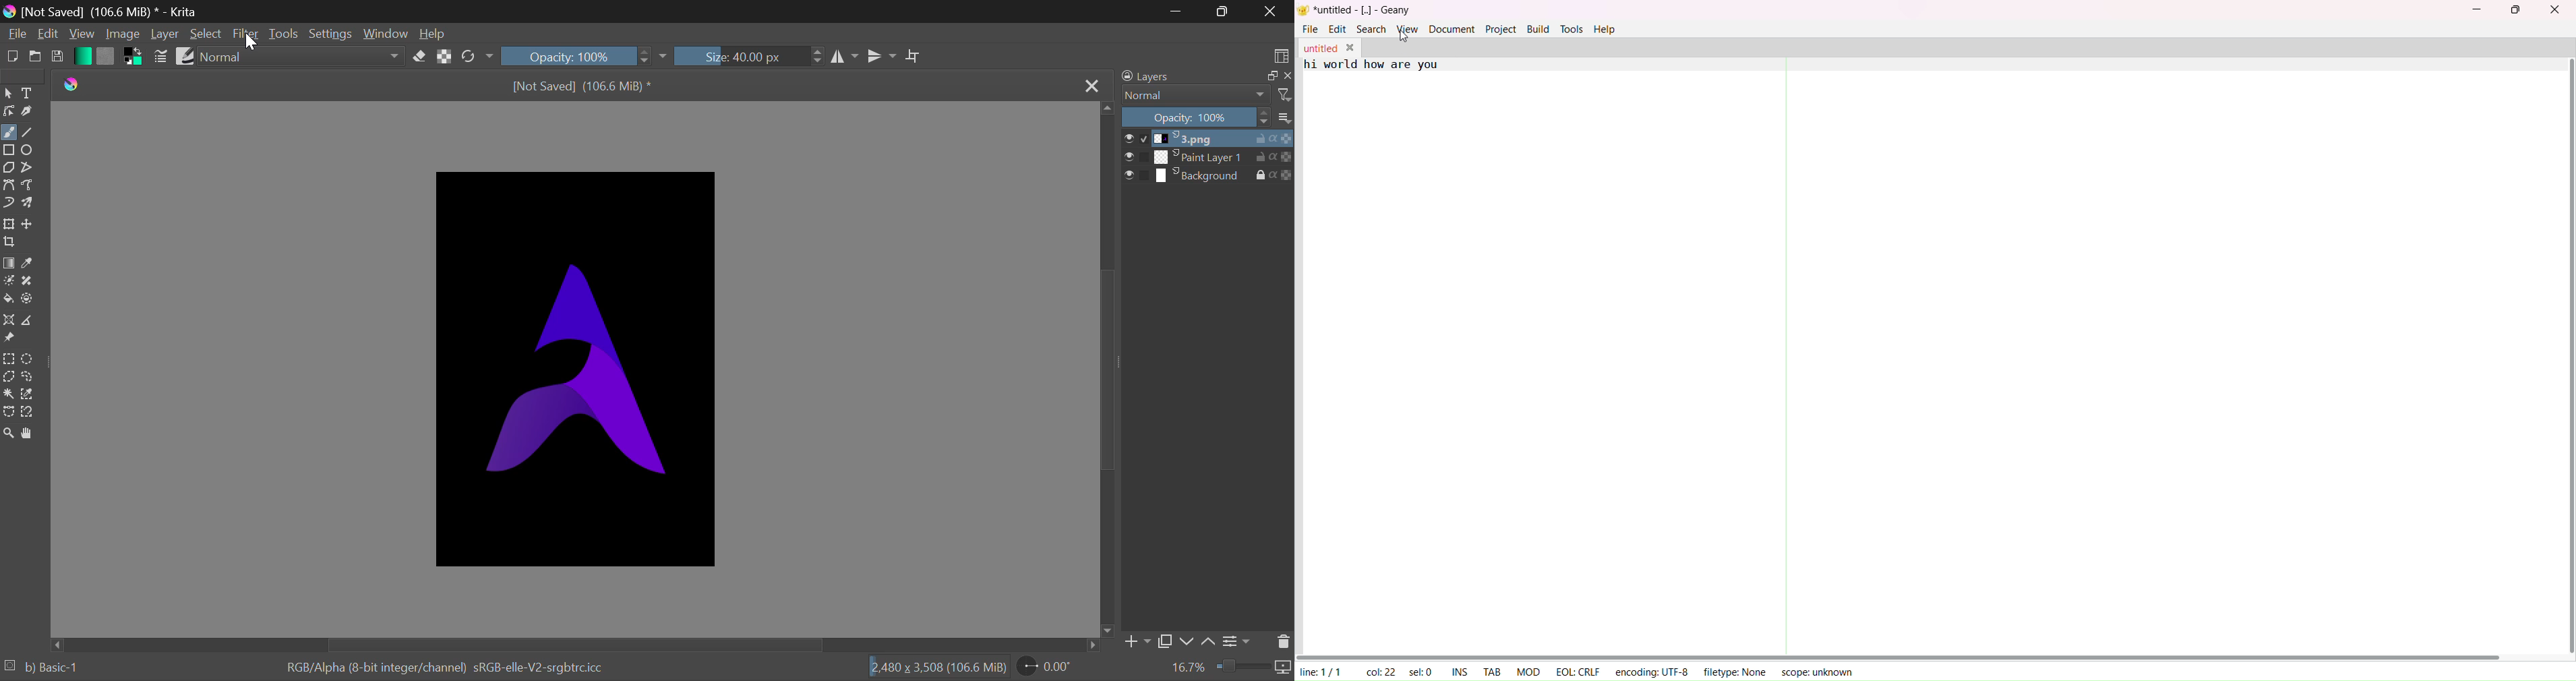 This screenshot has width=2576, height=700. Describe the element at coordinates (1138, 641) in the screenshot. I see `Add Layer` at that location.